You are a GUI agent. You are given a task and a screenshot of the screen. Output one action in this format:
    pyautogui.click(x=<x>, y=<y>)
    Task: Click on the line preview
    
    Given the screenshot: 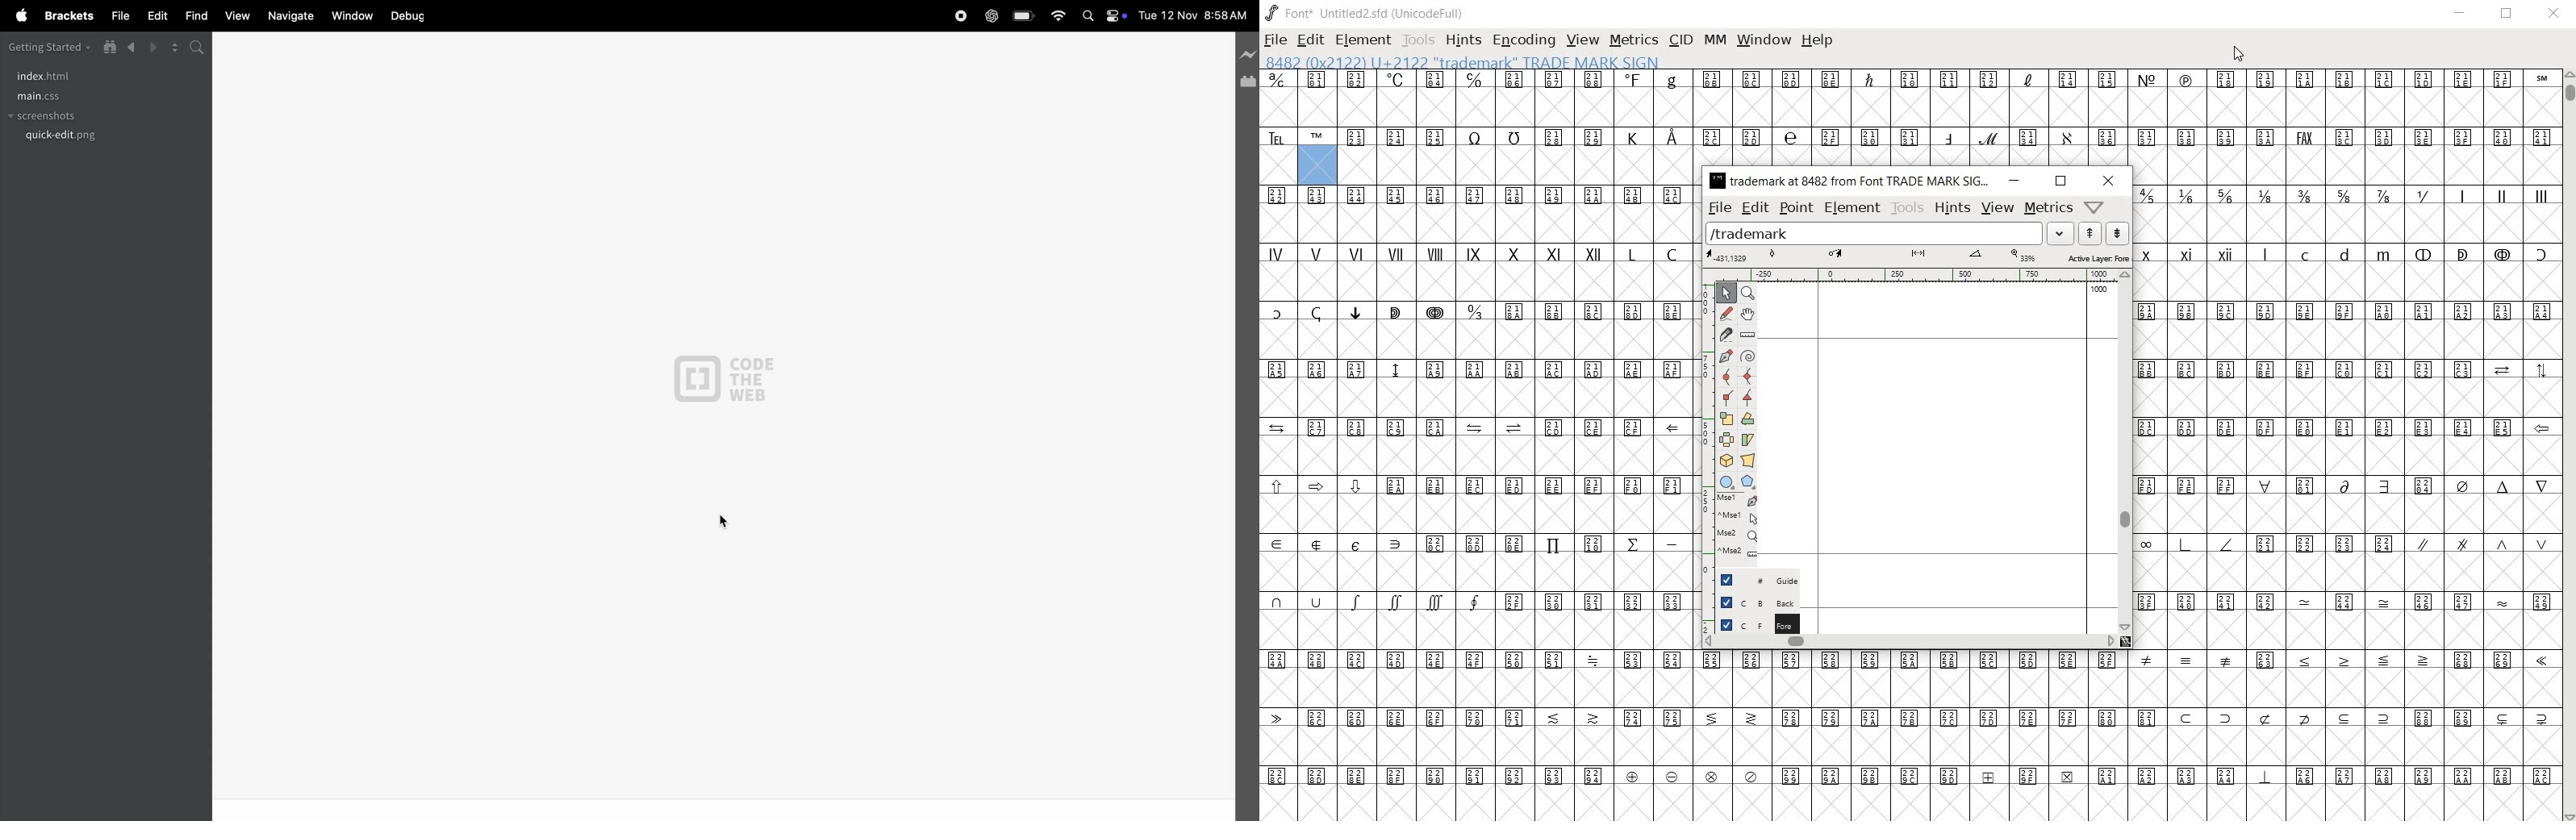 What is the action you would take?
    pyautogui.click(x=1246, y=53)
    